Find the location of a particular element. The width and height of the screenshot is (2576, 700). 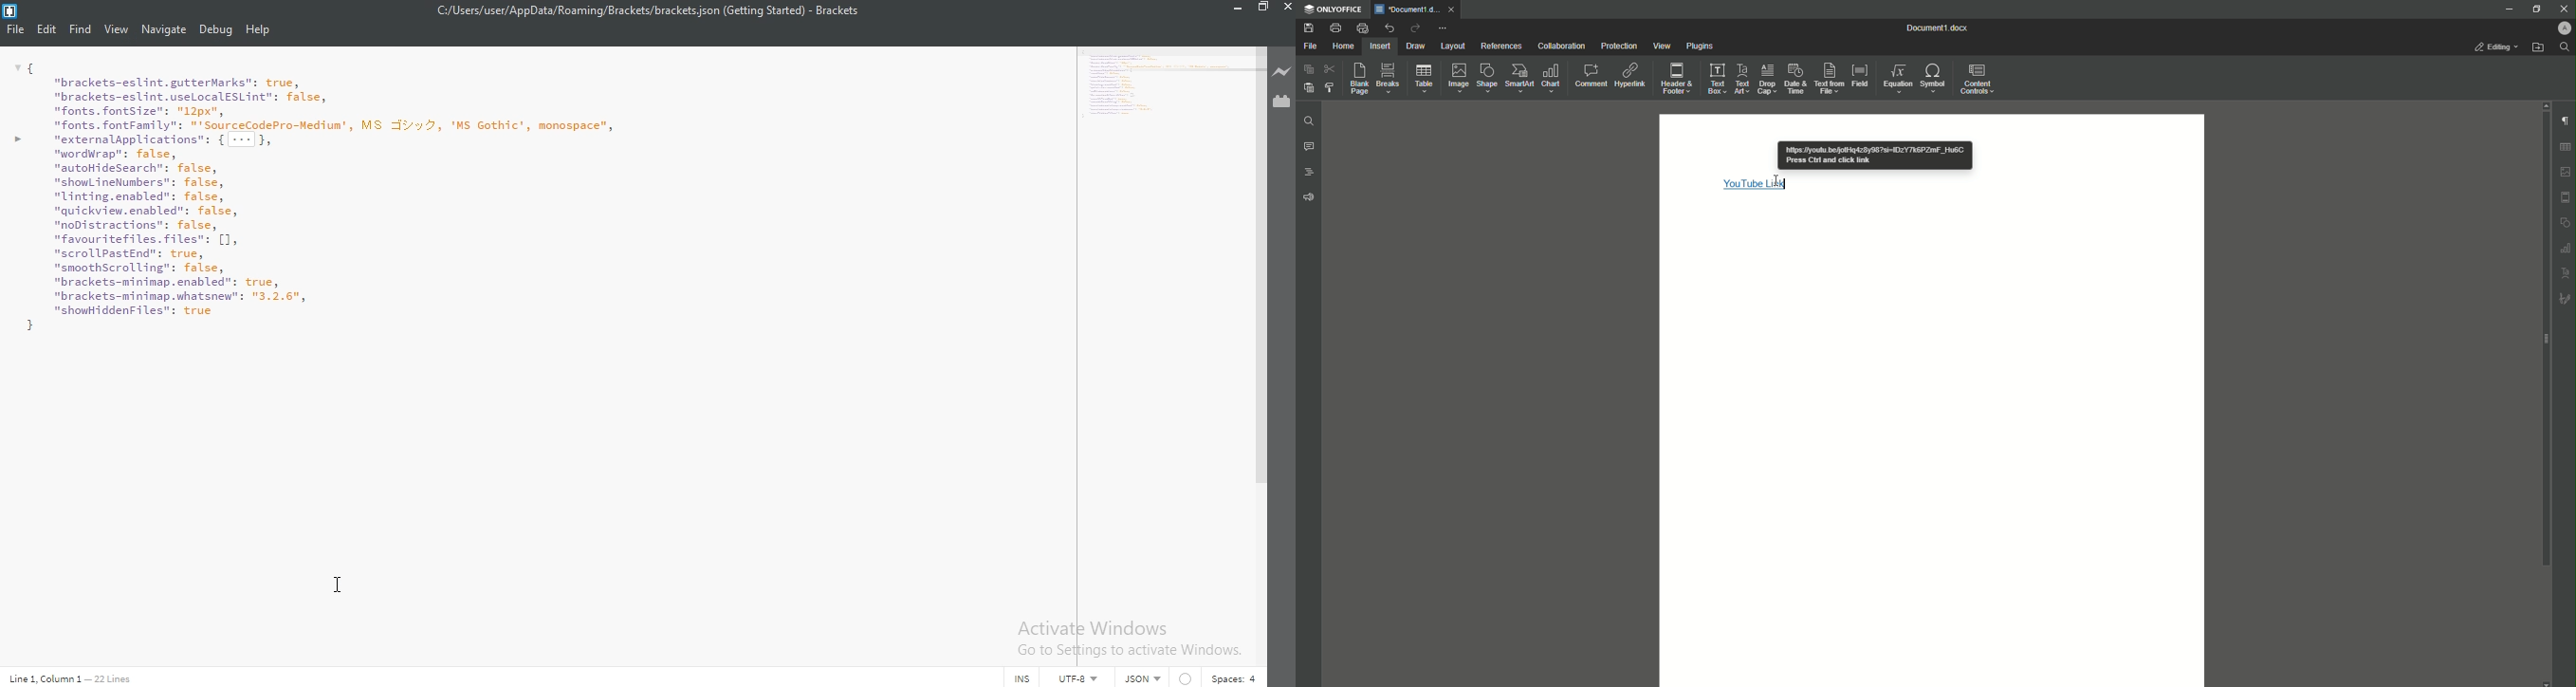

Symbol is located at coordinates (1935, 77).